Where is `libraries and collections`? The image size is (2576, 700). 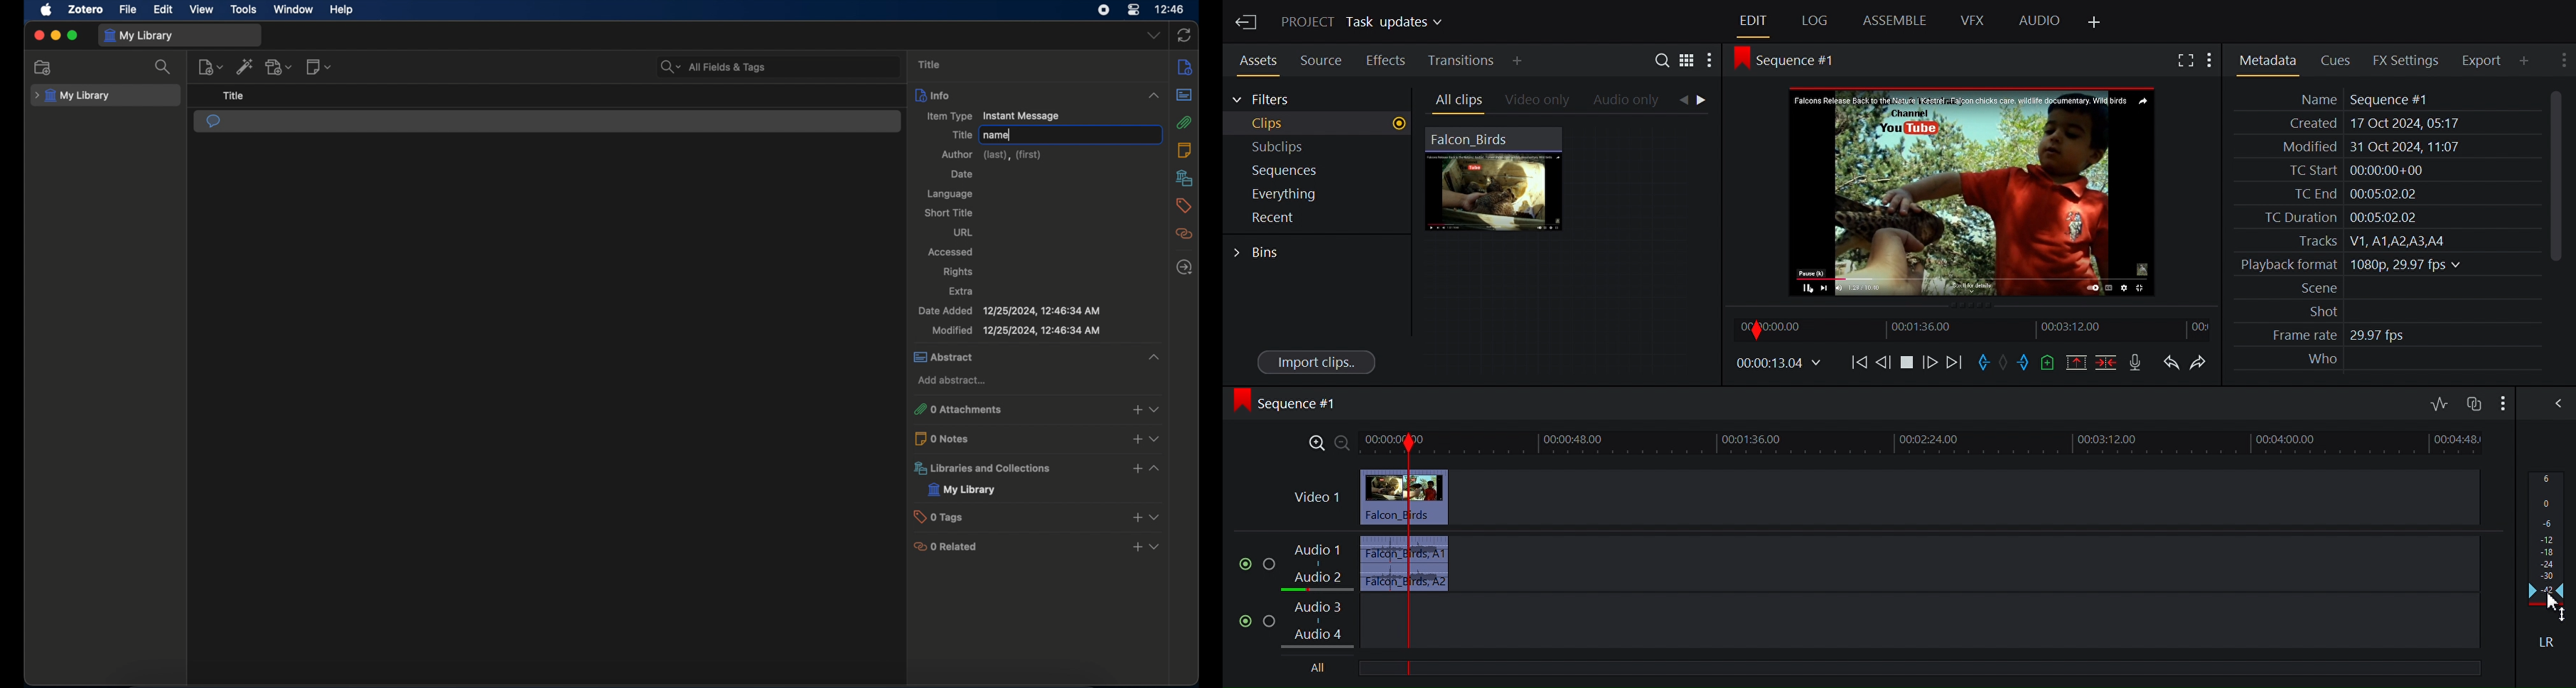
libraries and collections is located at coordinates (1036, 468).